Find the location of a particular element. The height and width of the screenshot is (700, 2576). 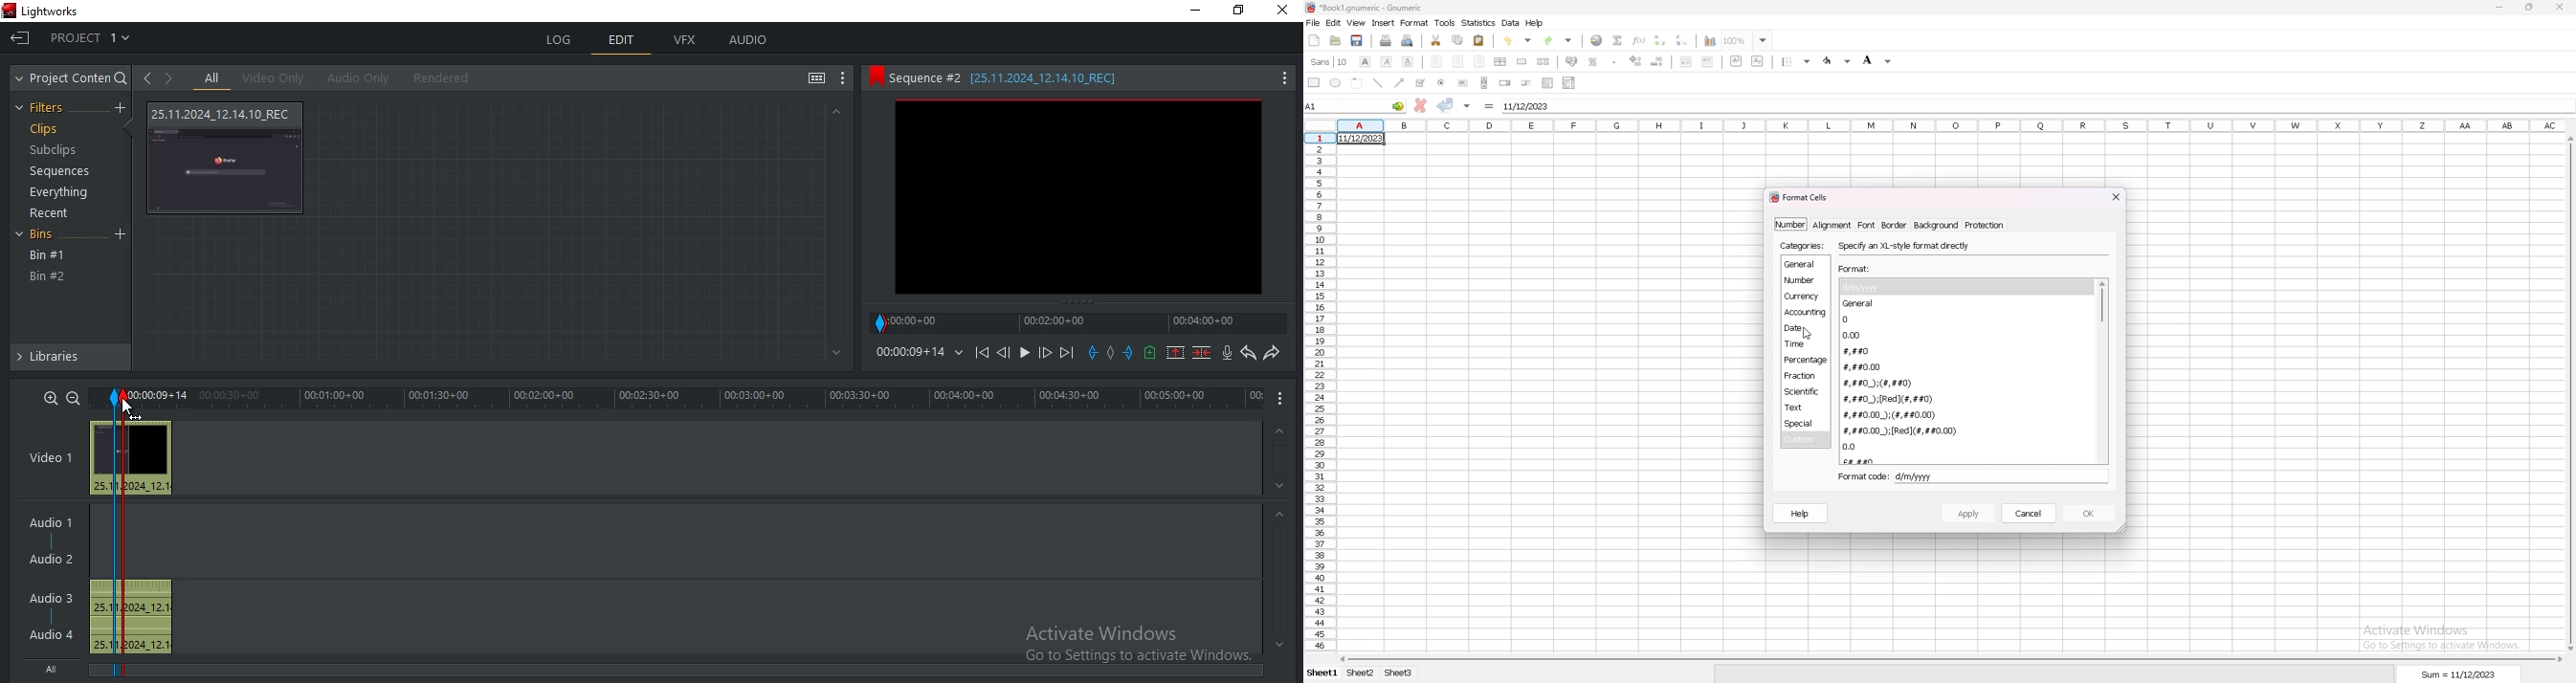

accounting is located at coordinates (1572, 61).